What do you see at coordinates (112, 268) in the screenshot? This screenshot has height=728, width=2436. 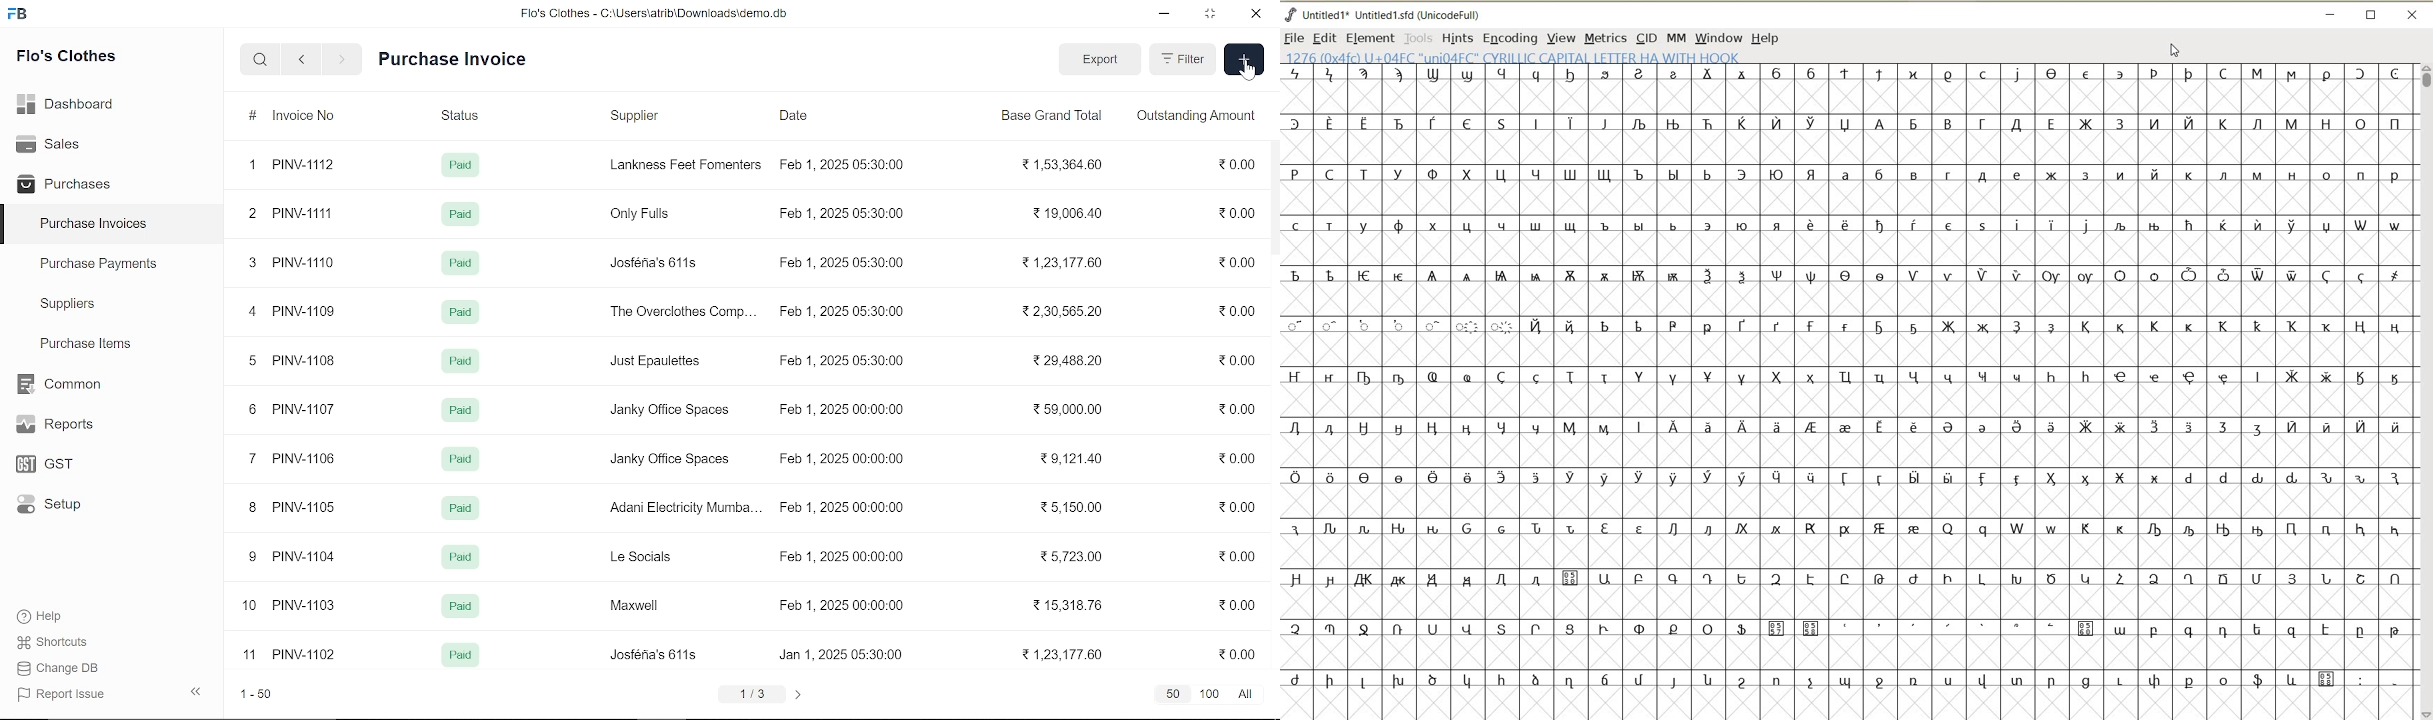 I see `Purchase Payments` at bounding box center [112, 268].